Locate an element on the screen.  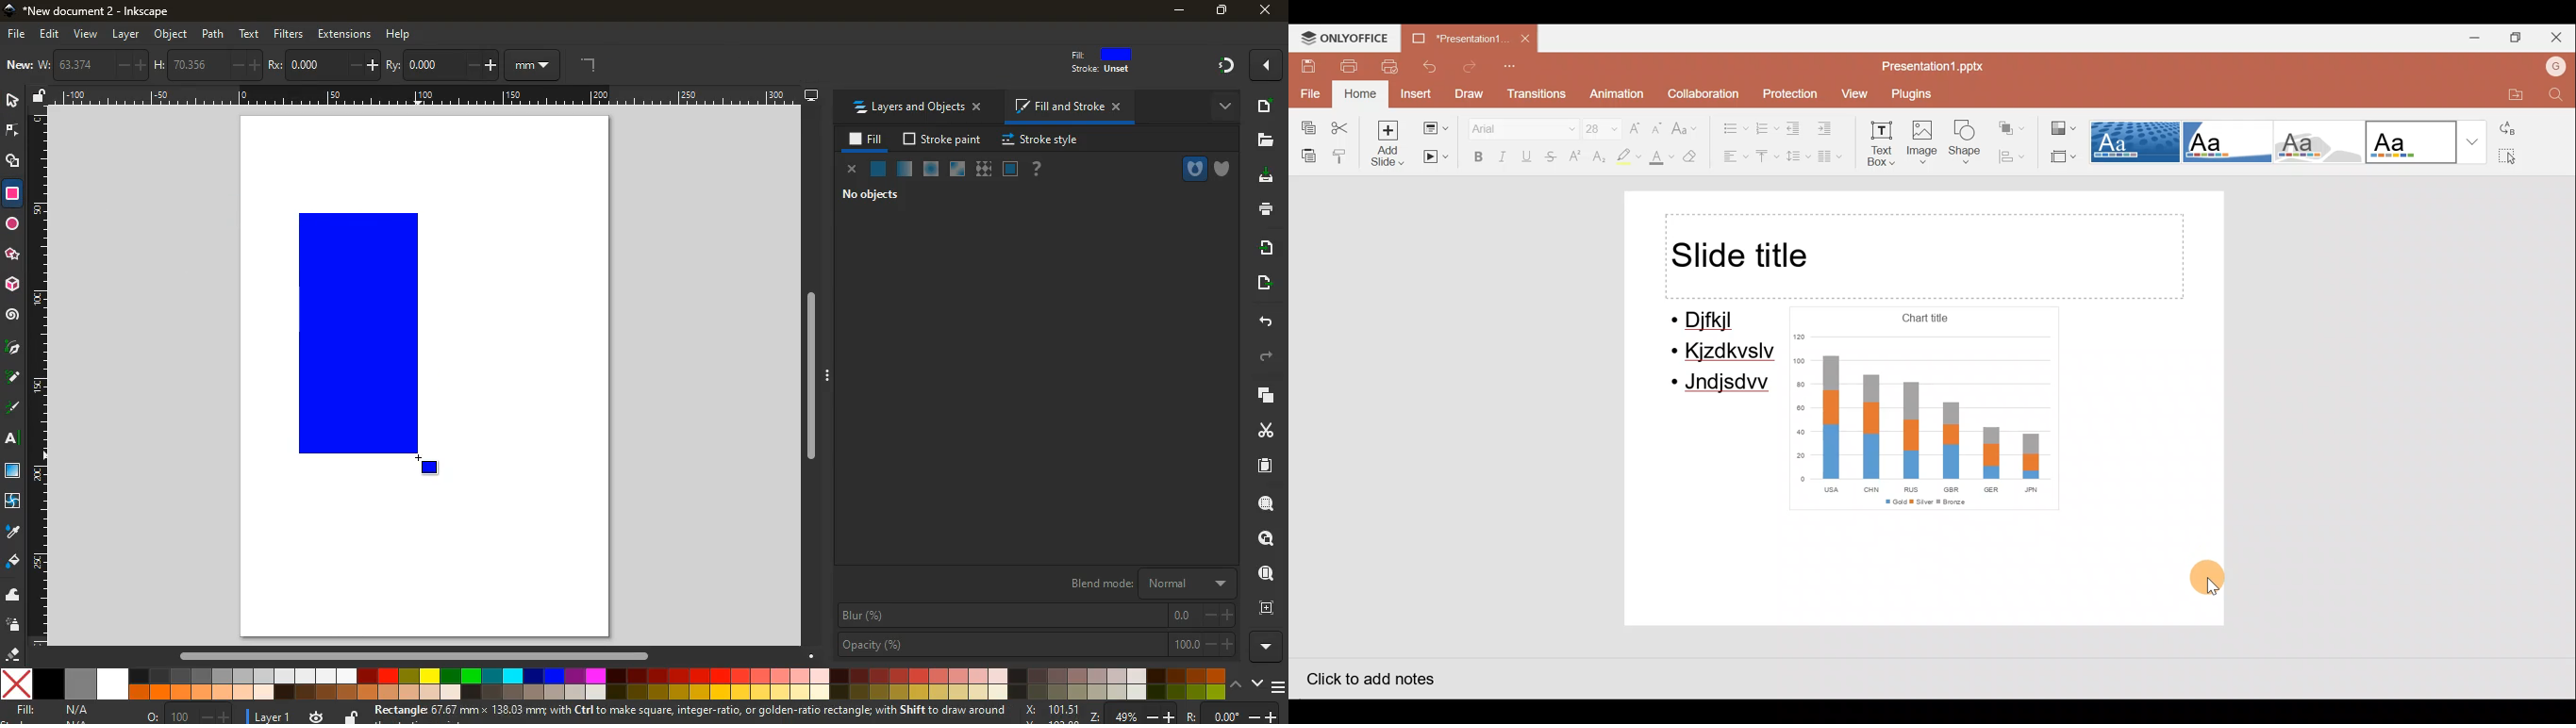
Copy is located at coordinates (1307, 128).